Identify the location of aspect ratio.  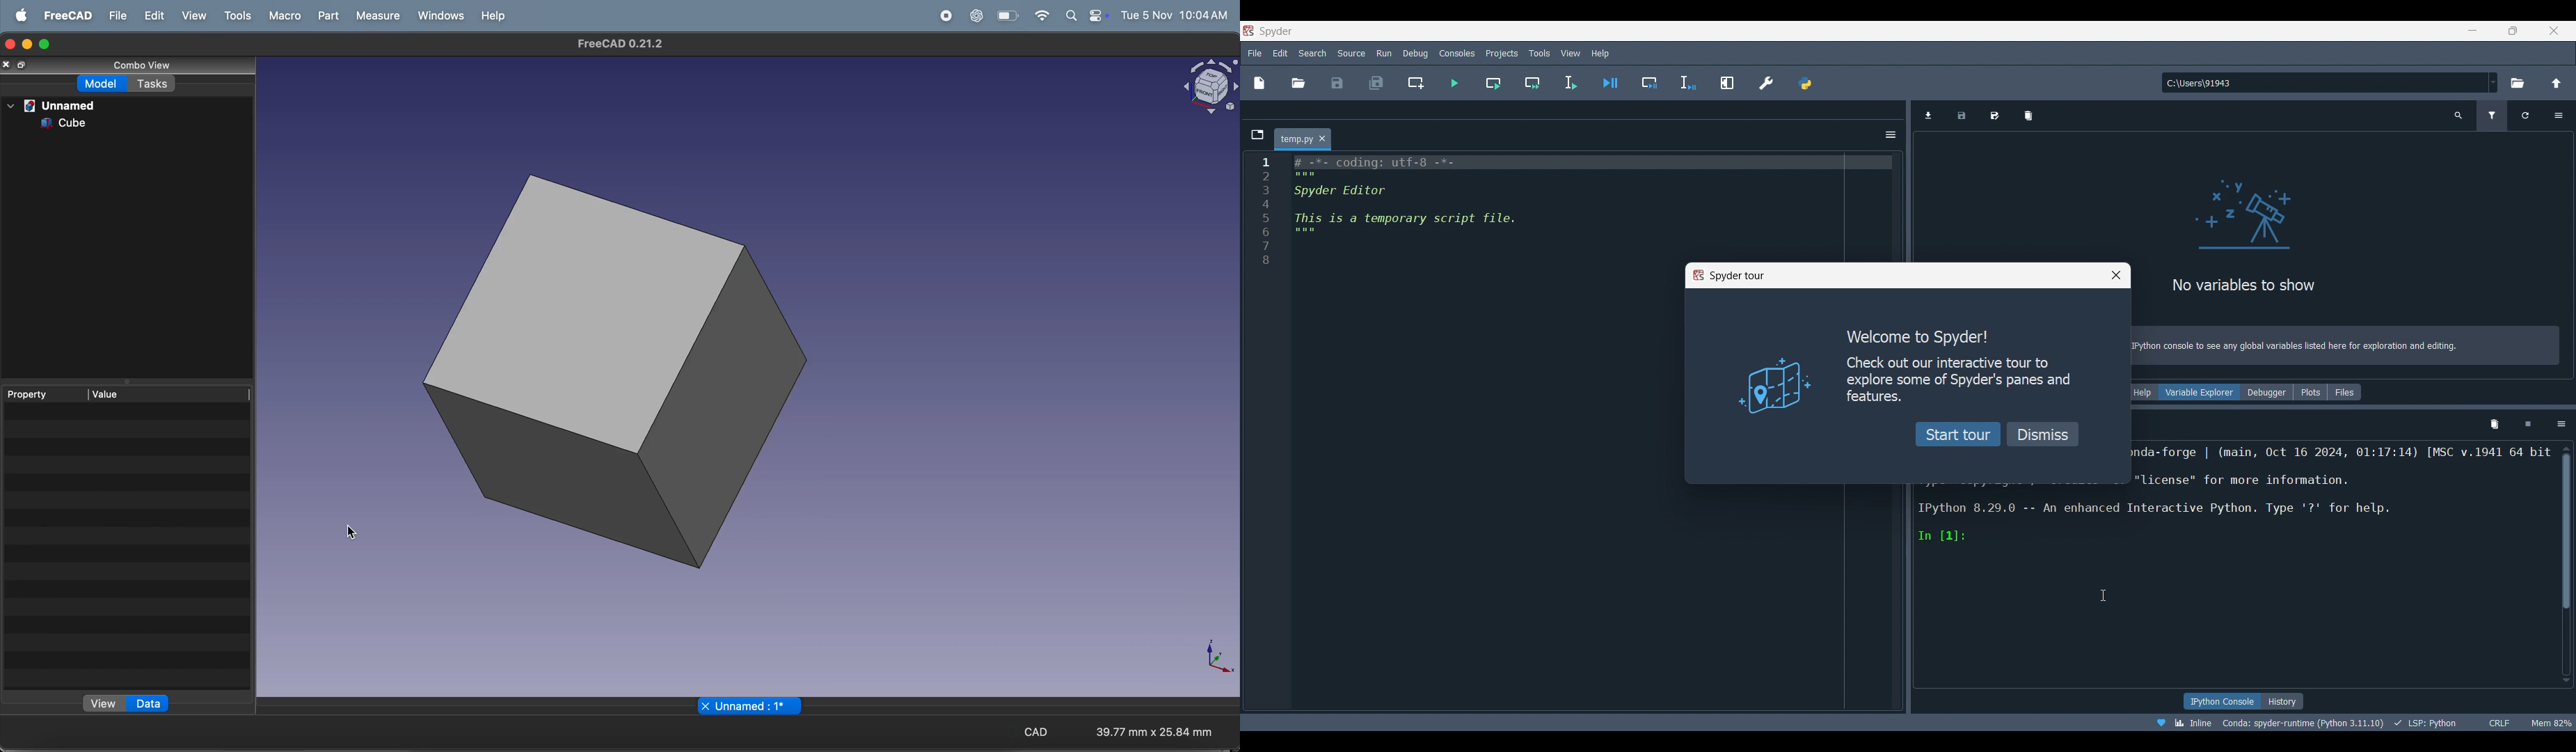
(1152, 731).